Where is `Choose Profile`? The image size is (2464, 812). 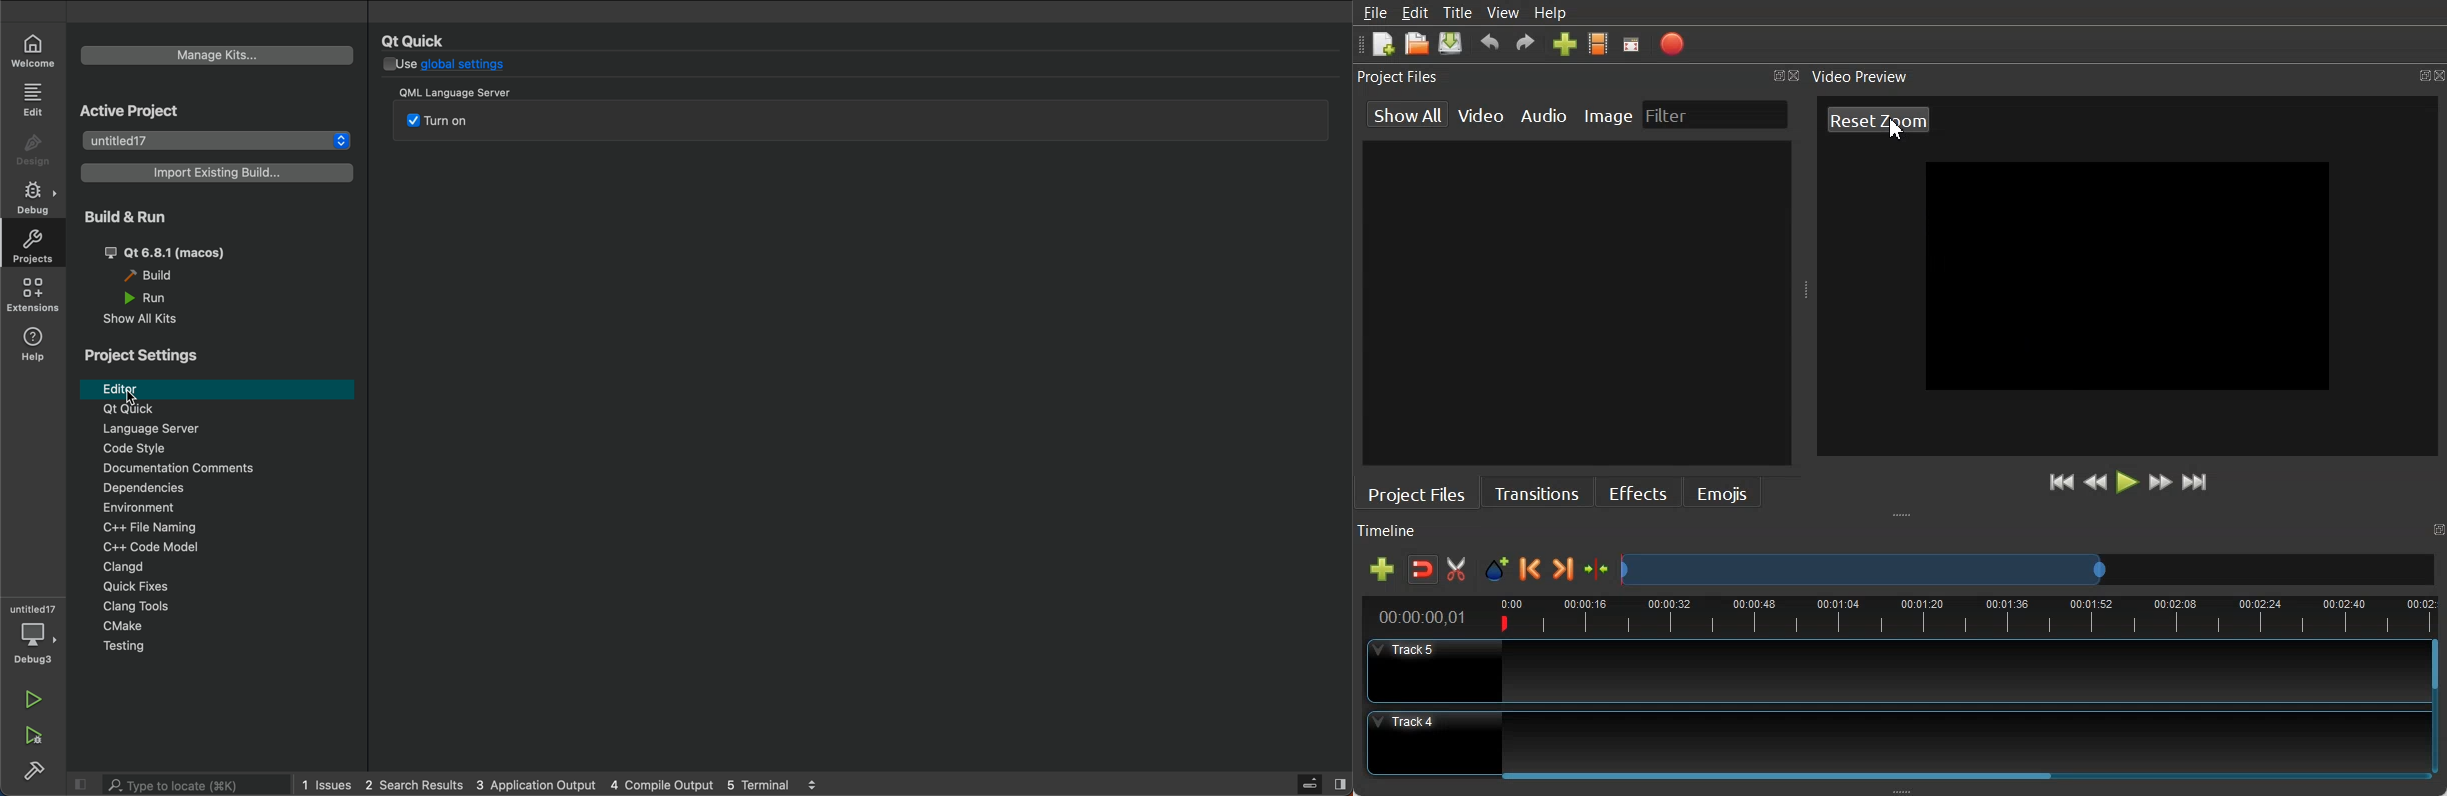 Choose Profile is located at coordinates (1599, 43).